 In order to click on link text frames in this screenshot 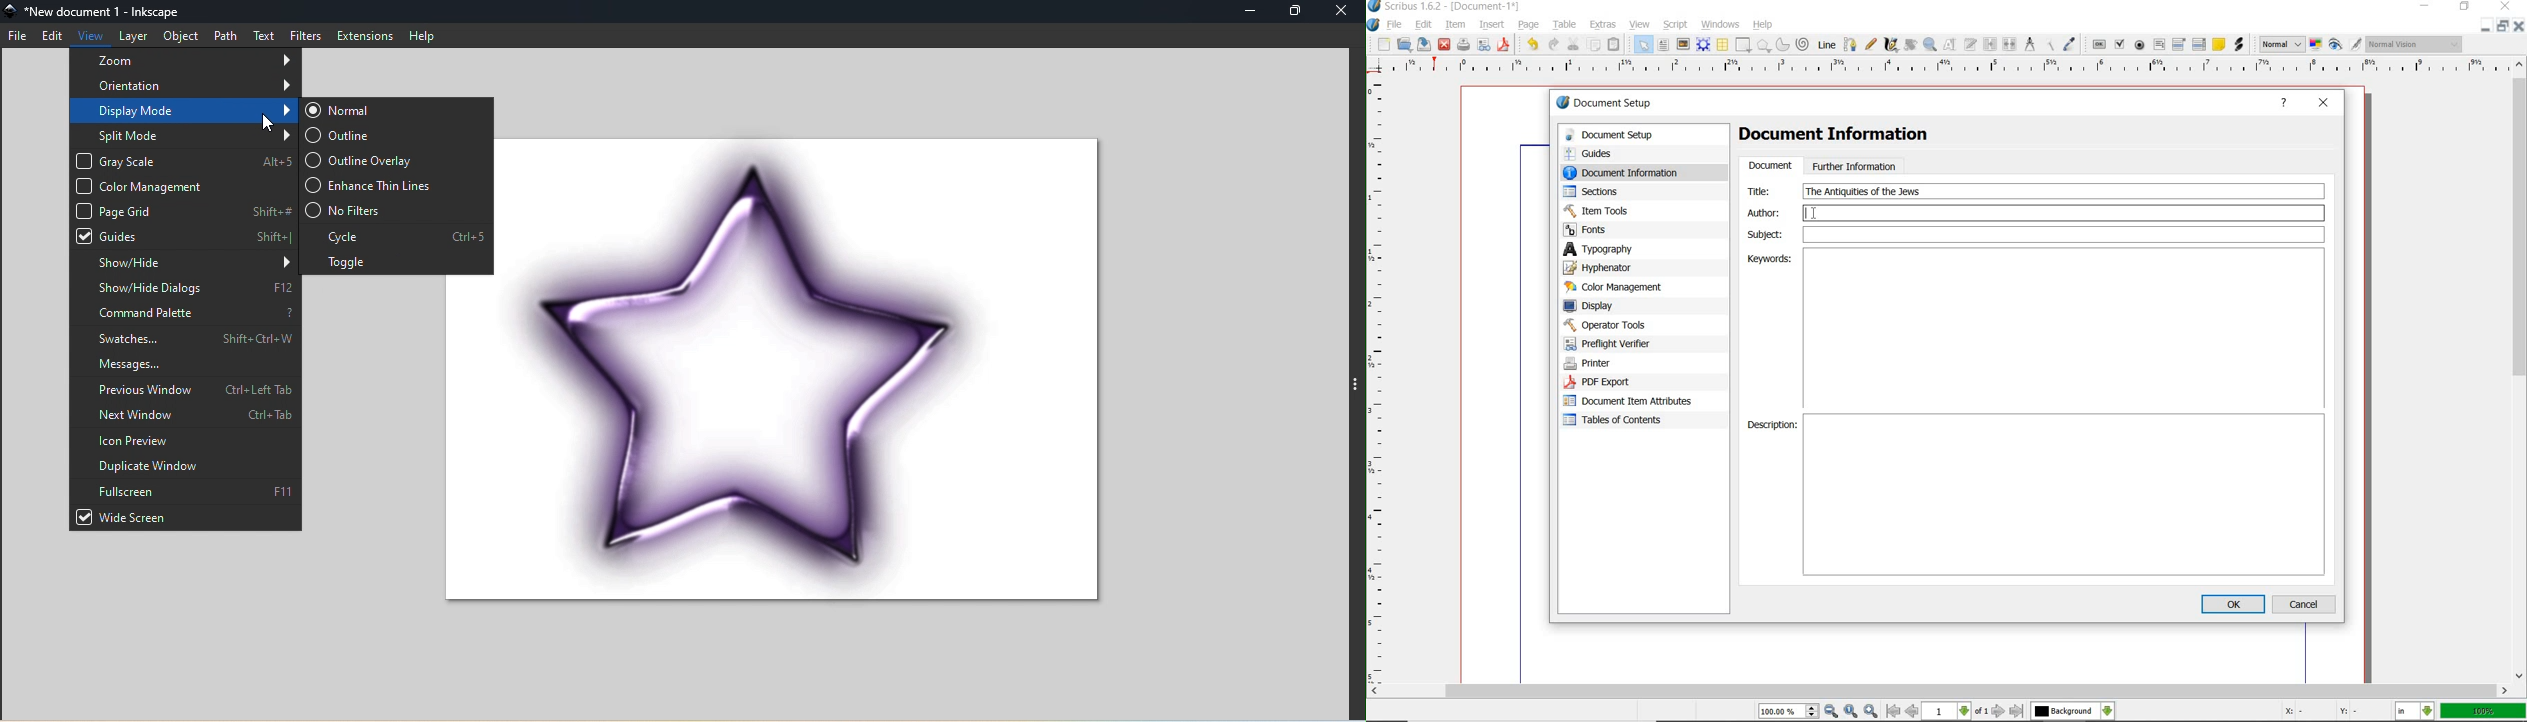, I will do `click(1990, 45)`.